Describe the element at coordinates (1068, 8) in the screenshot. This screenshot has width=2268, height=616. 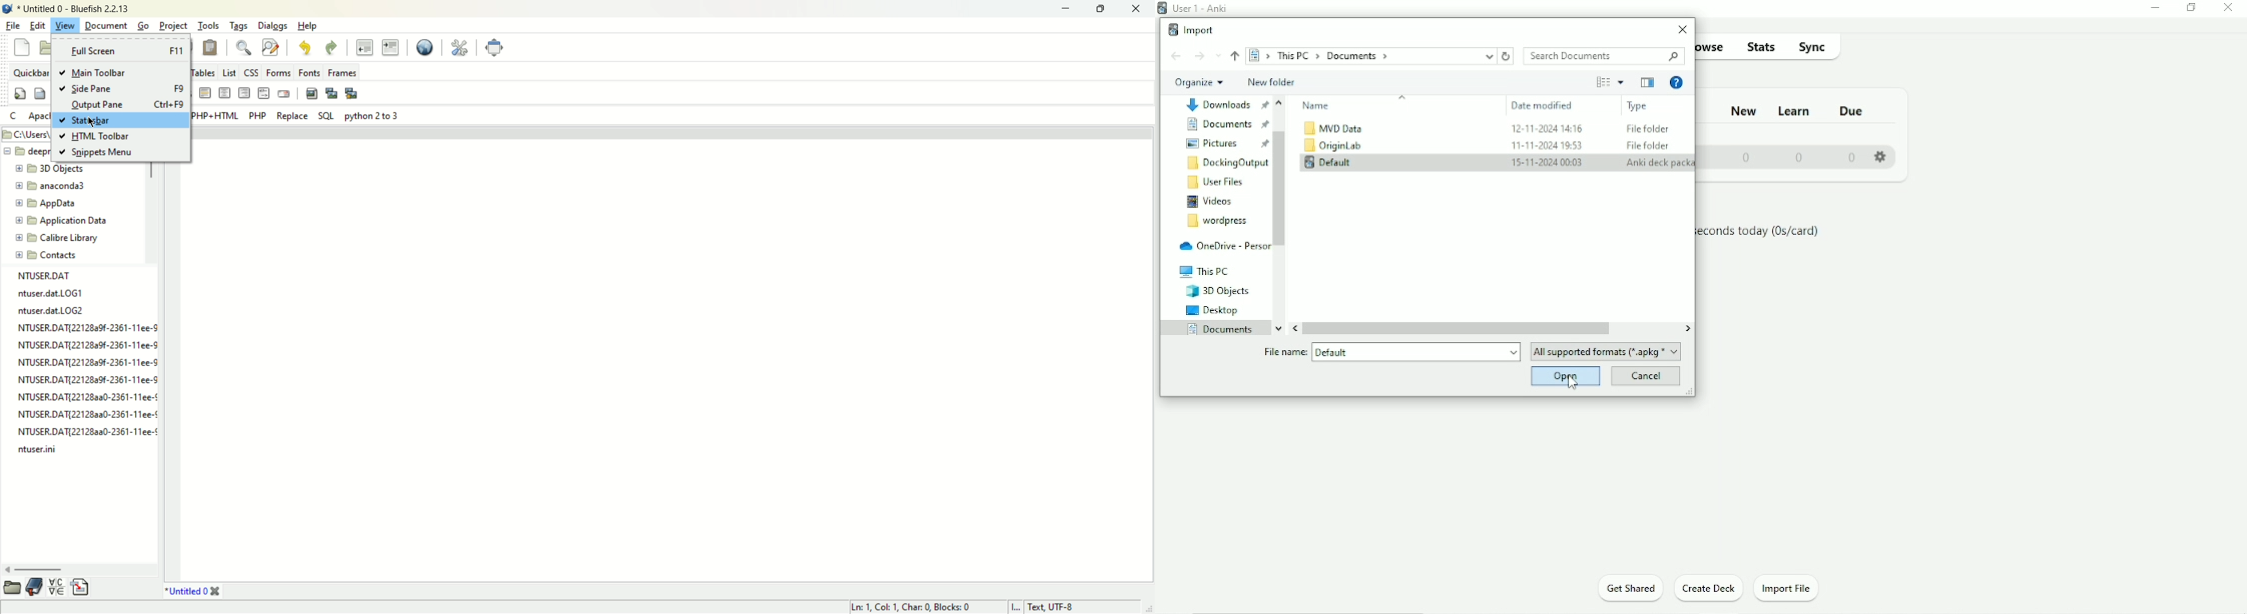
I see `minimize` at that location.